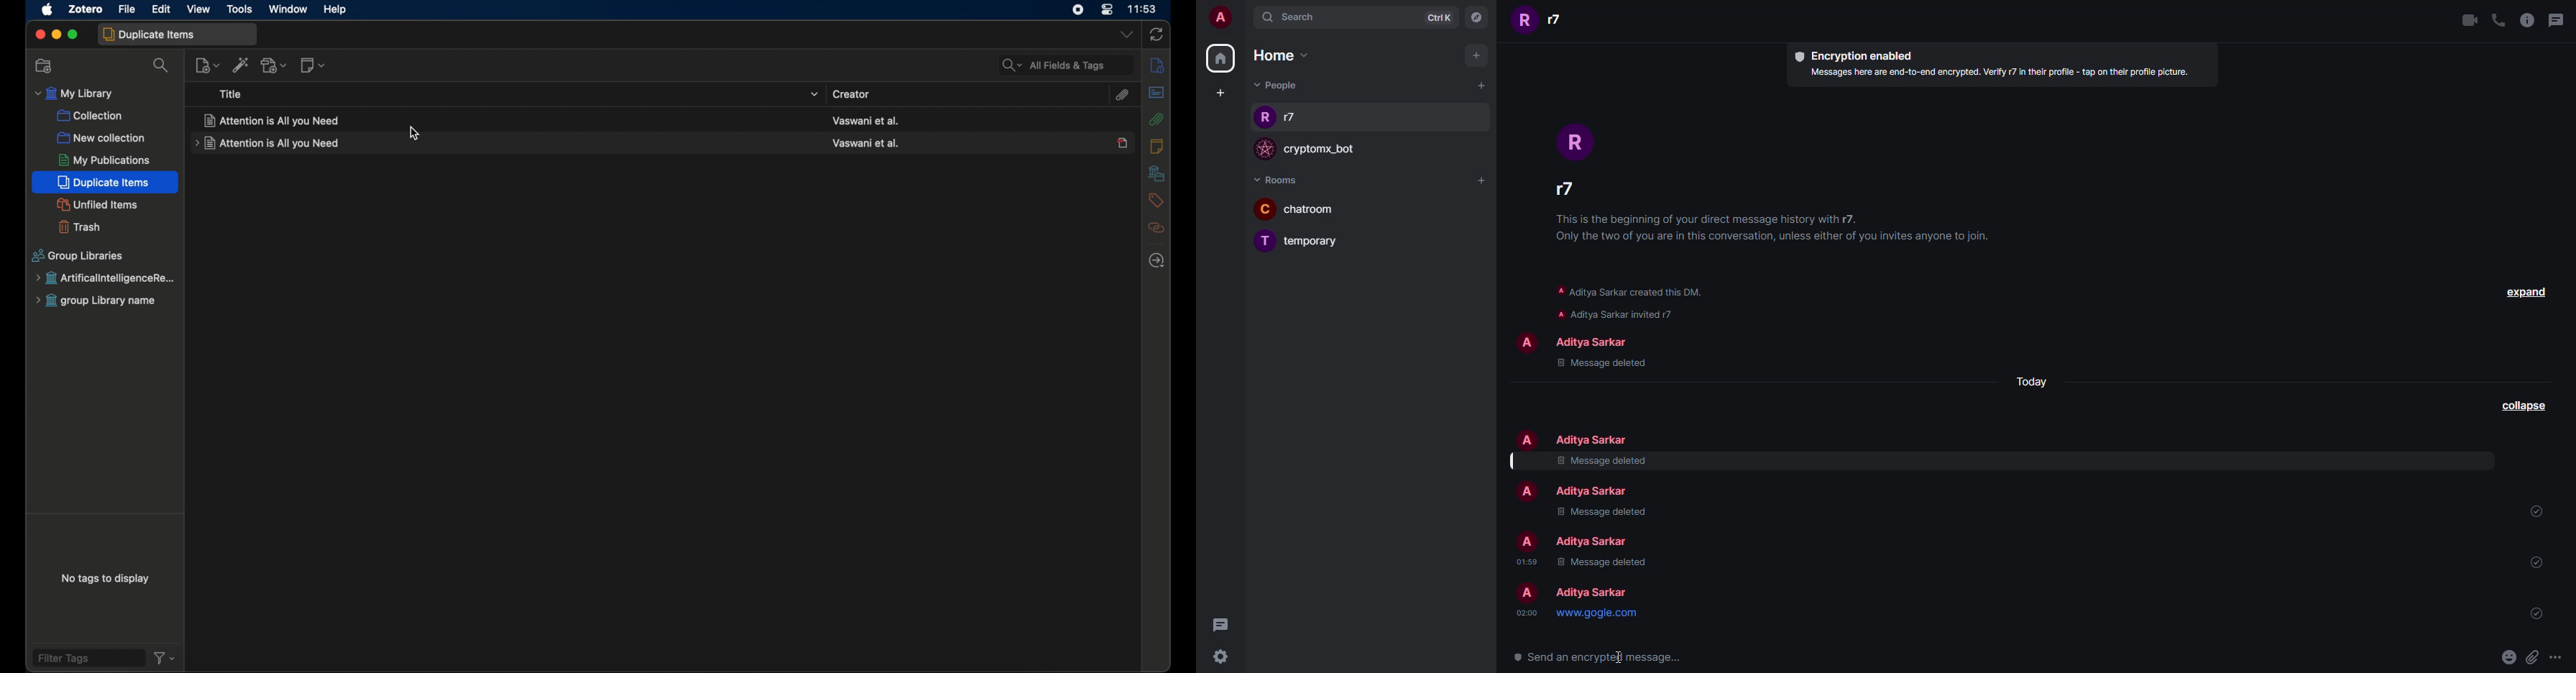  What do you see at coordinates (1158, 173) in the screenshot?
I see `libraries and collections` at bounding box center [1158, 173].